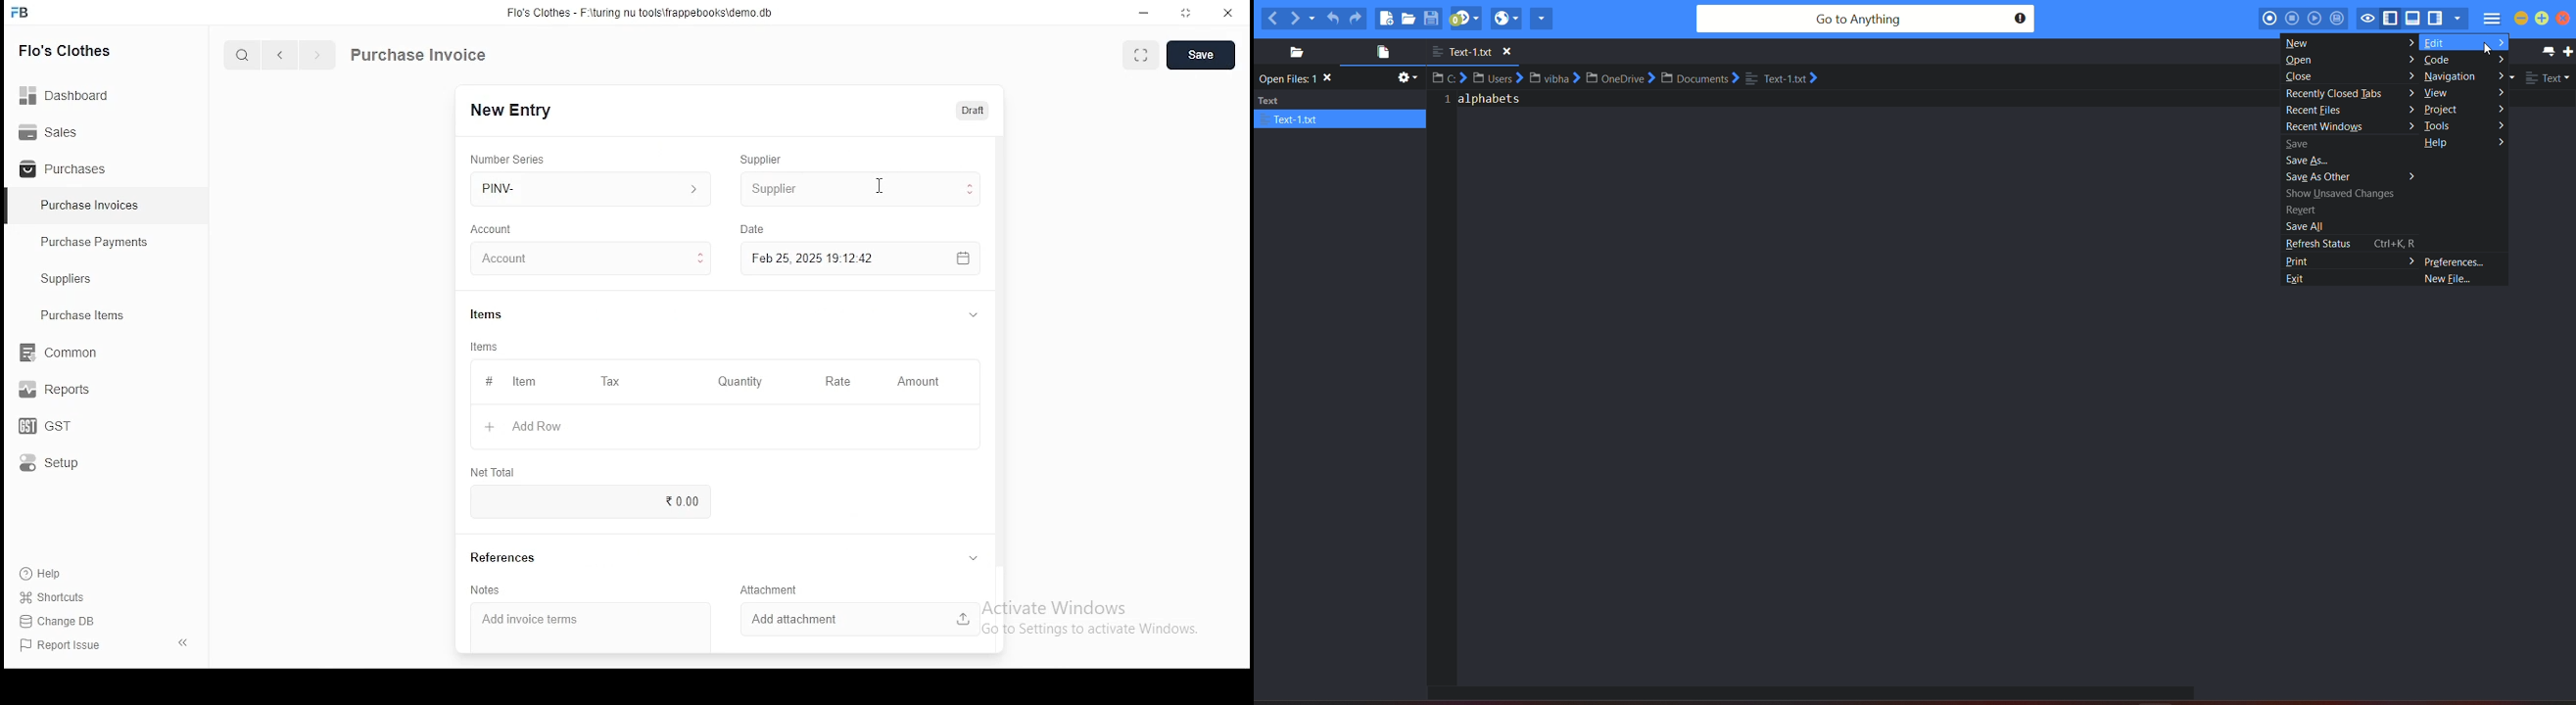 The width and height of the screenshot is (2576, 728). I want to click on report issue, so click(63, 646).